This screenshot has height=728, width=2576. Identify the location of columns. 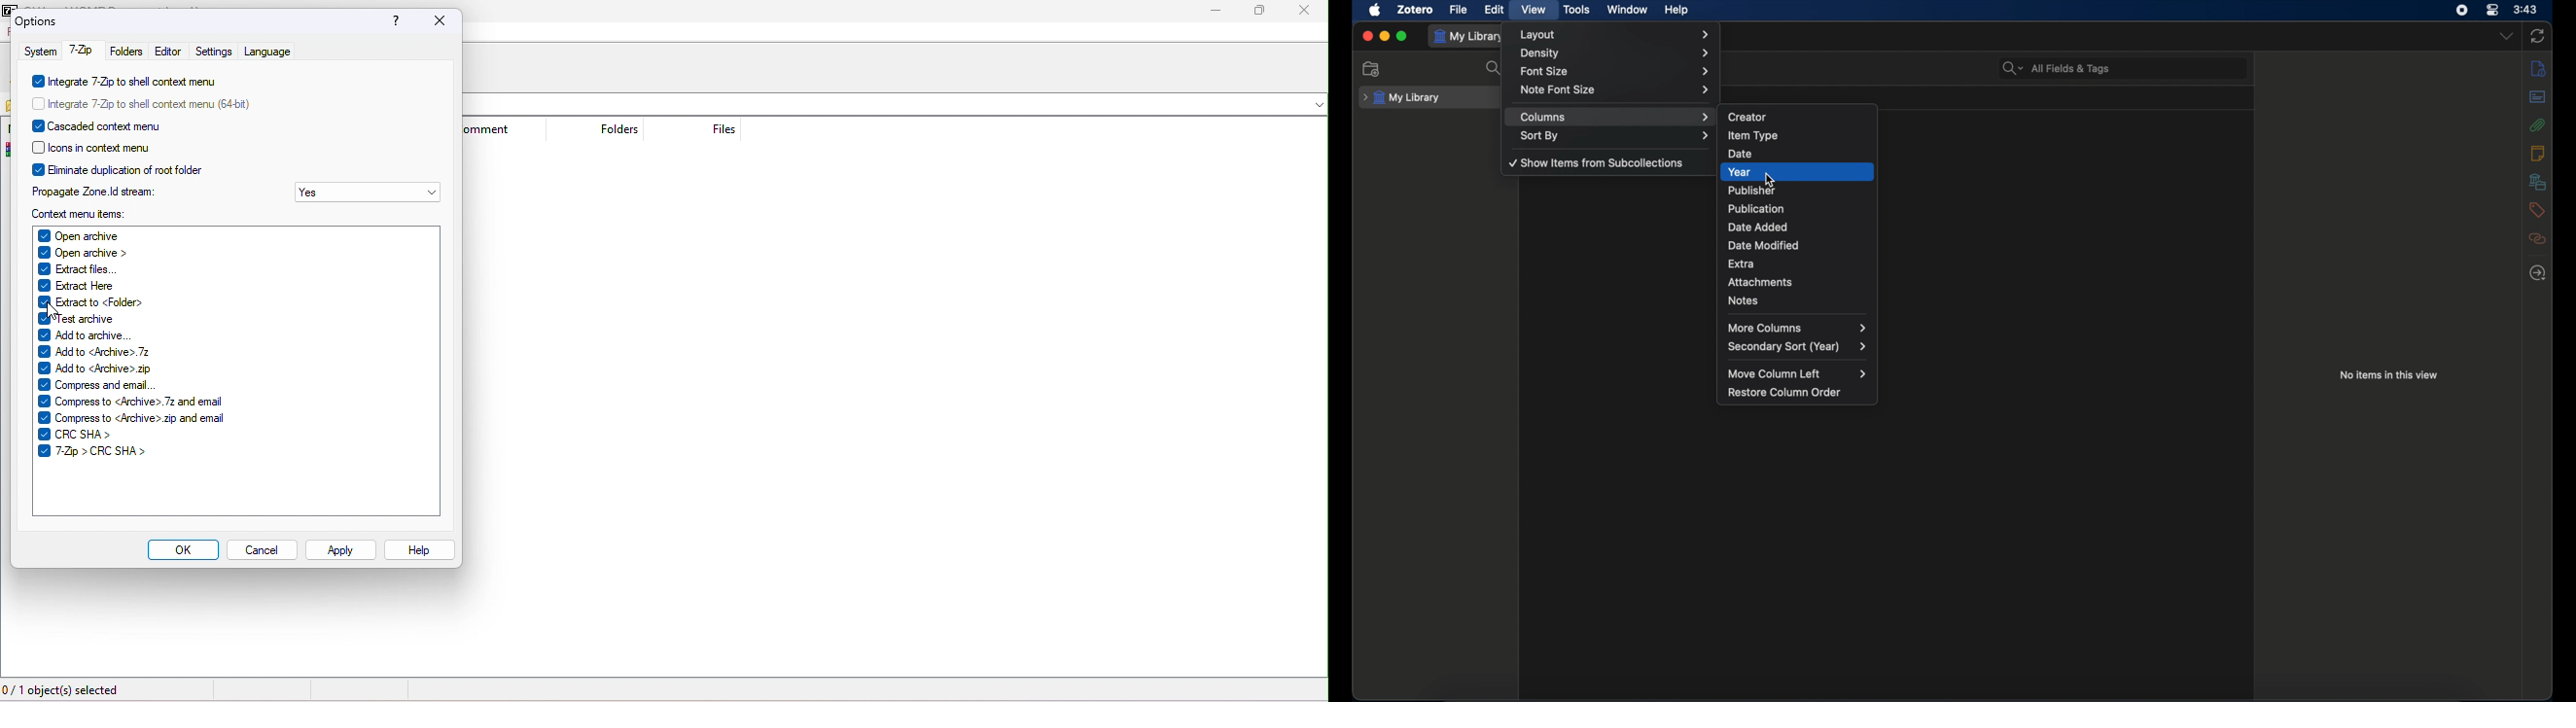
(1614, 117).